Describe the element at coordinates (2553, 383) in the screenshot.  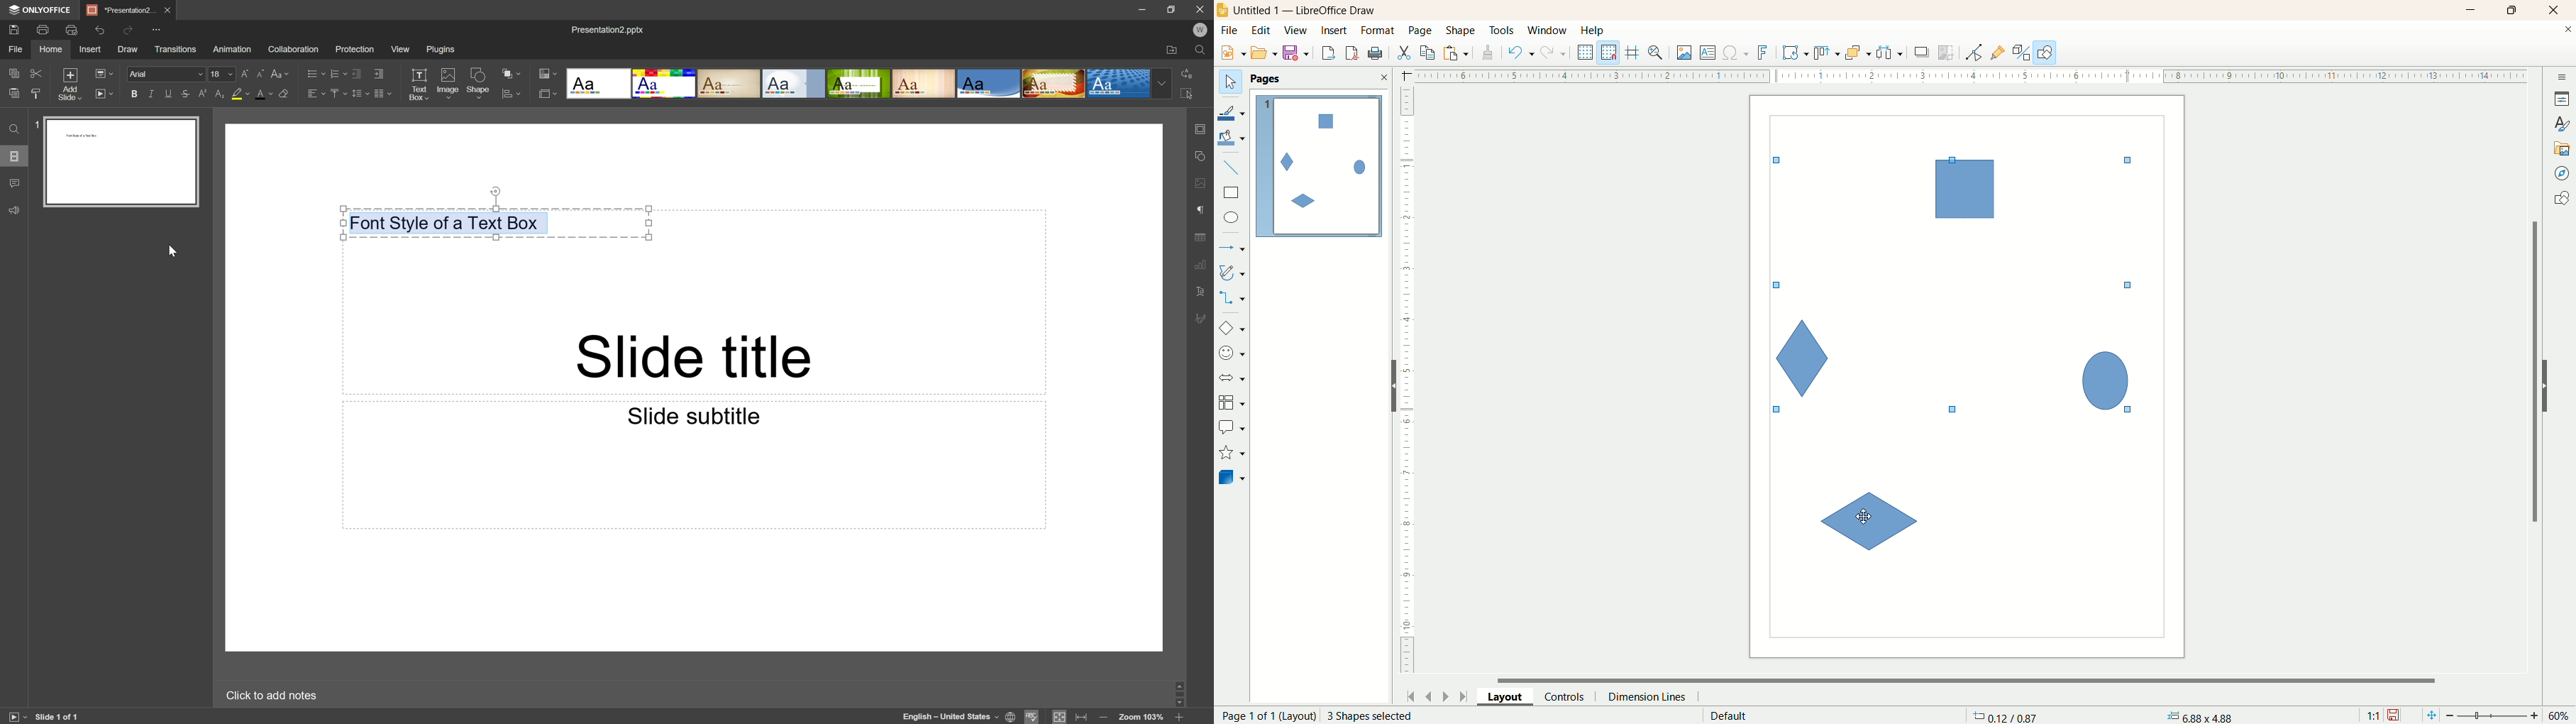
I see `hide` at that location.